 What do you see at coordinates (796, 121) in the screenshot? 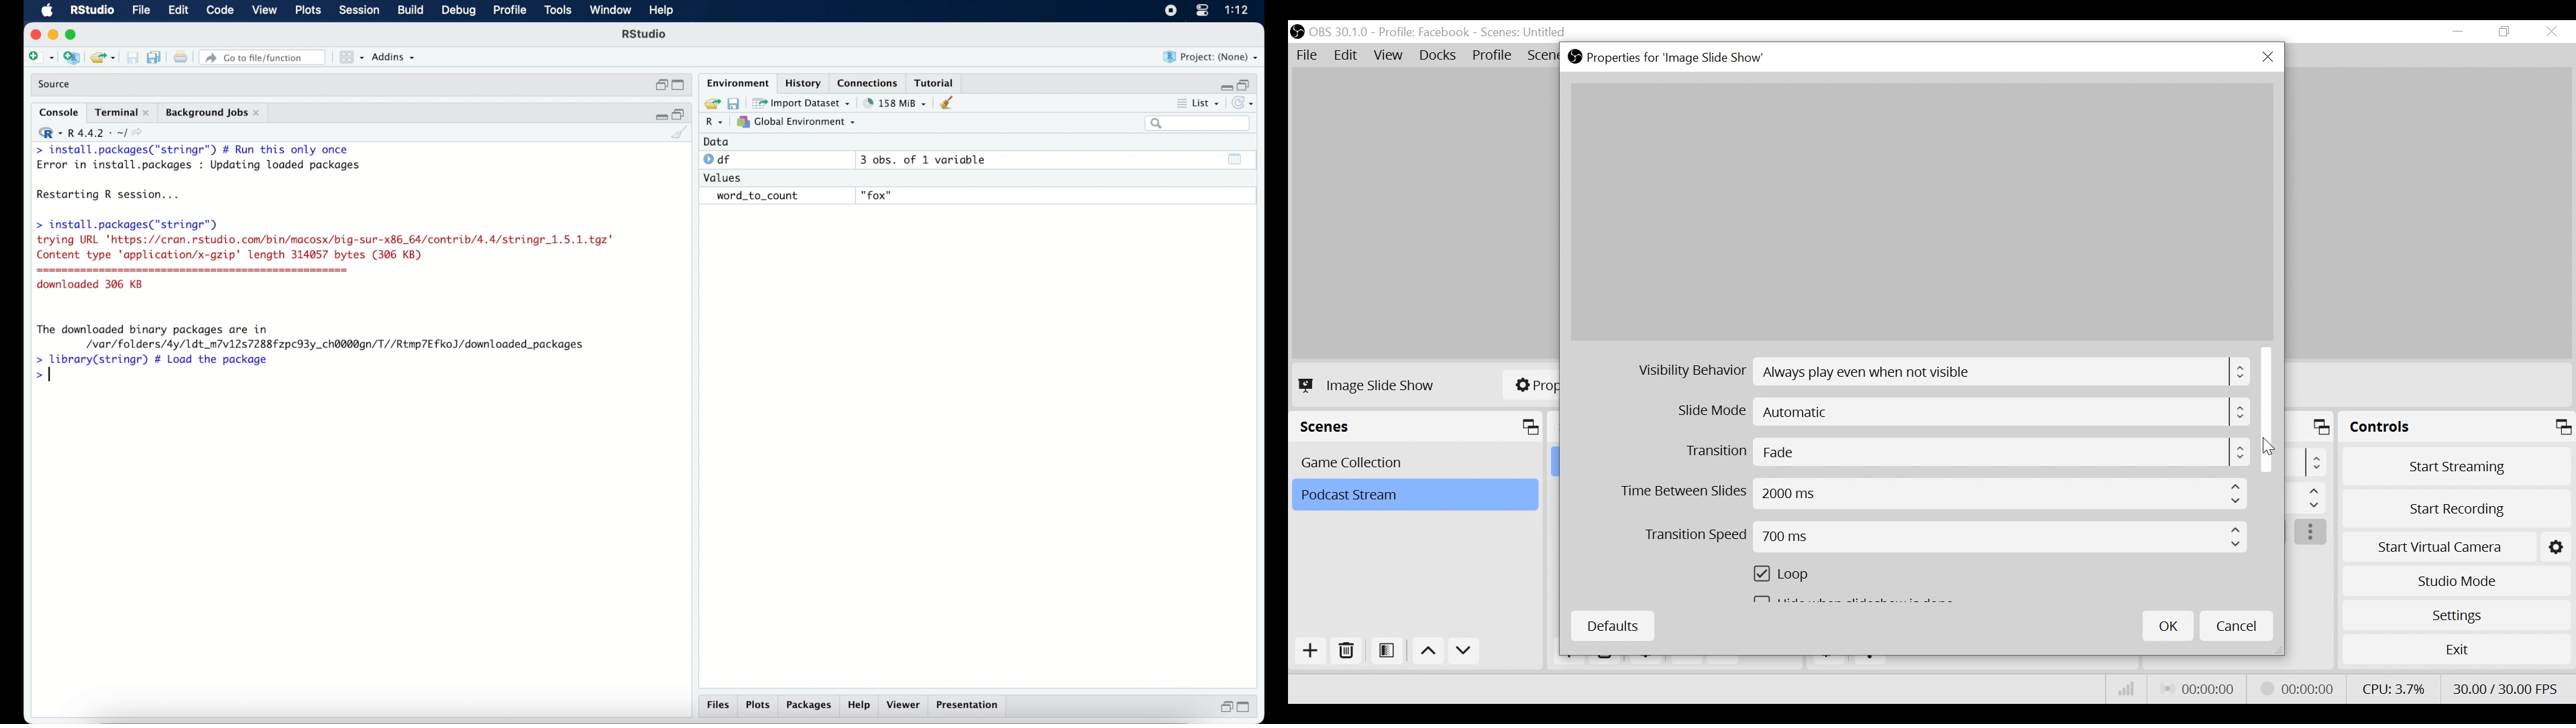
I see `global environment` at bounding box center [796, 121].